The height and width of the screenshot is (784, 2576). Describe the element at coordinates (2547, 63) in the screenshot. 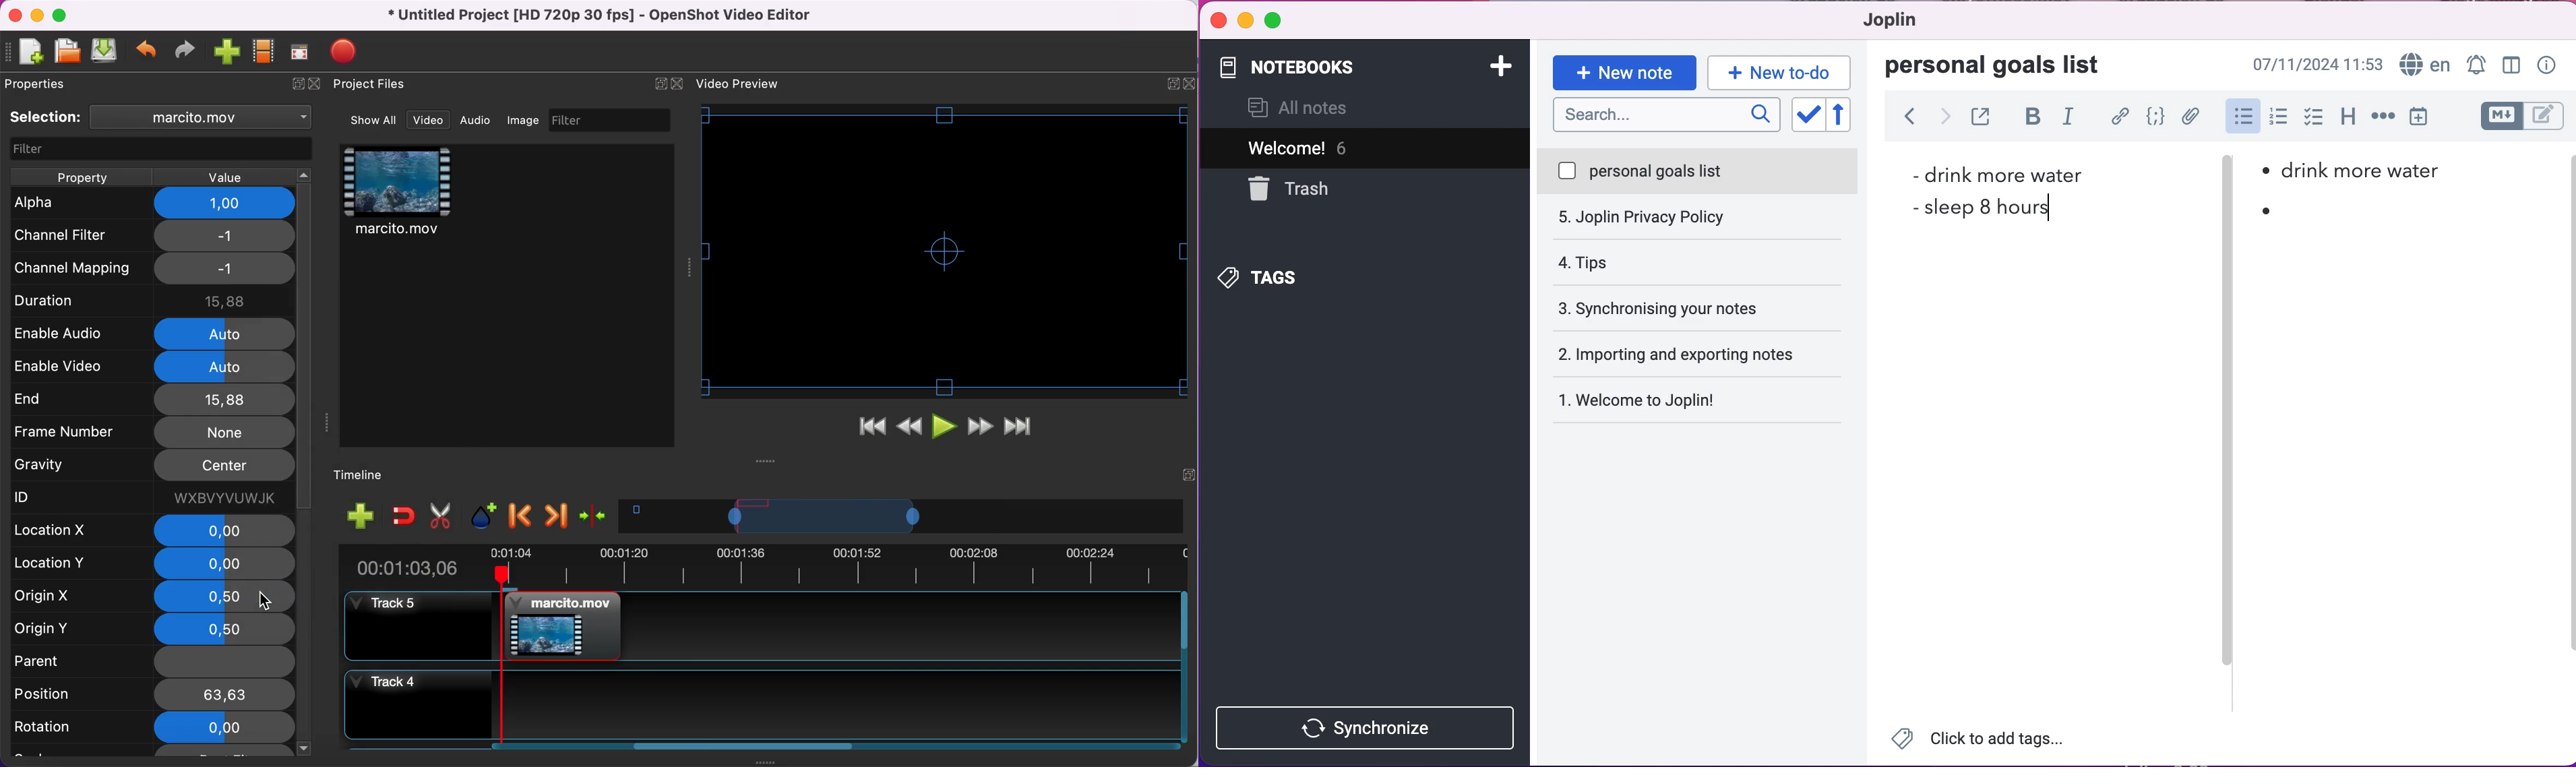

I see `note properties` at that location.